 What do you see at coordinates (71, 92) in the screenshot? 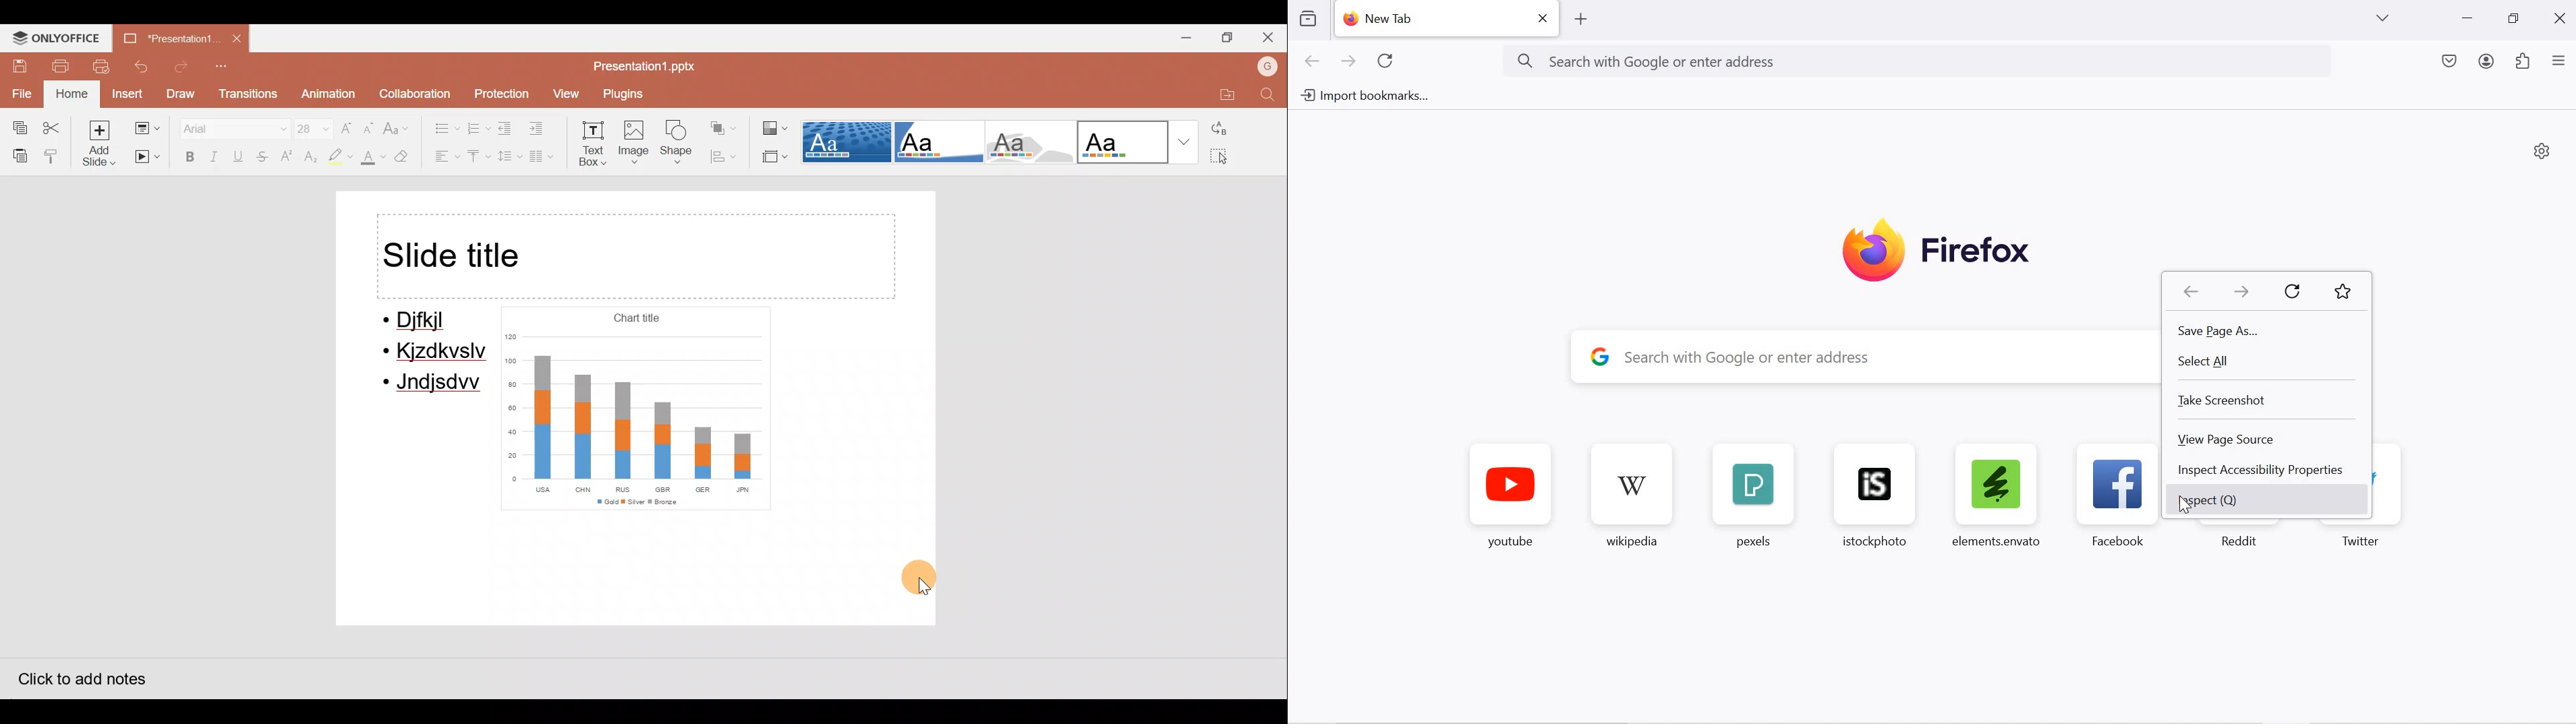
I see `Home` at bounding box center [71, 92].